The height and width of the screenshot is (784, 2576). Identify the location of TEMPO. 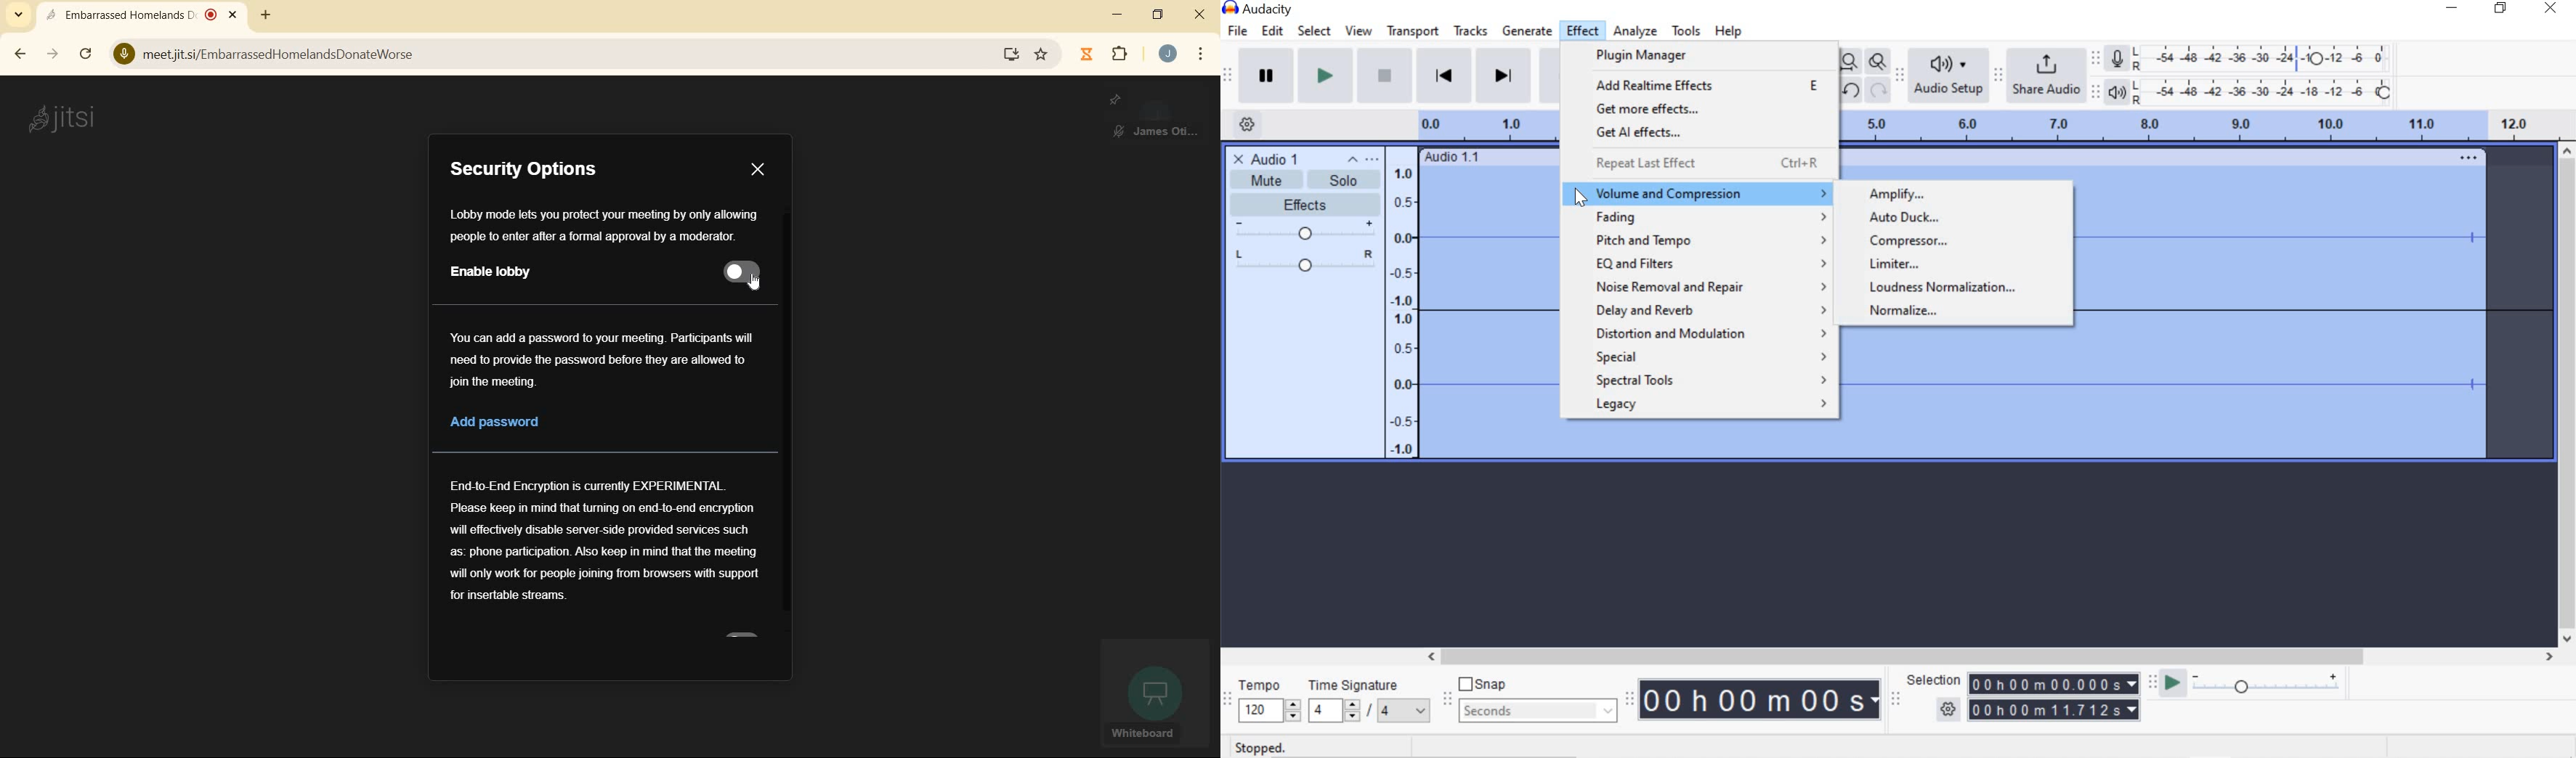
(1267, 700).